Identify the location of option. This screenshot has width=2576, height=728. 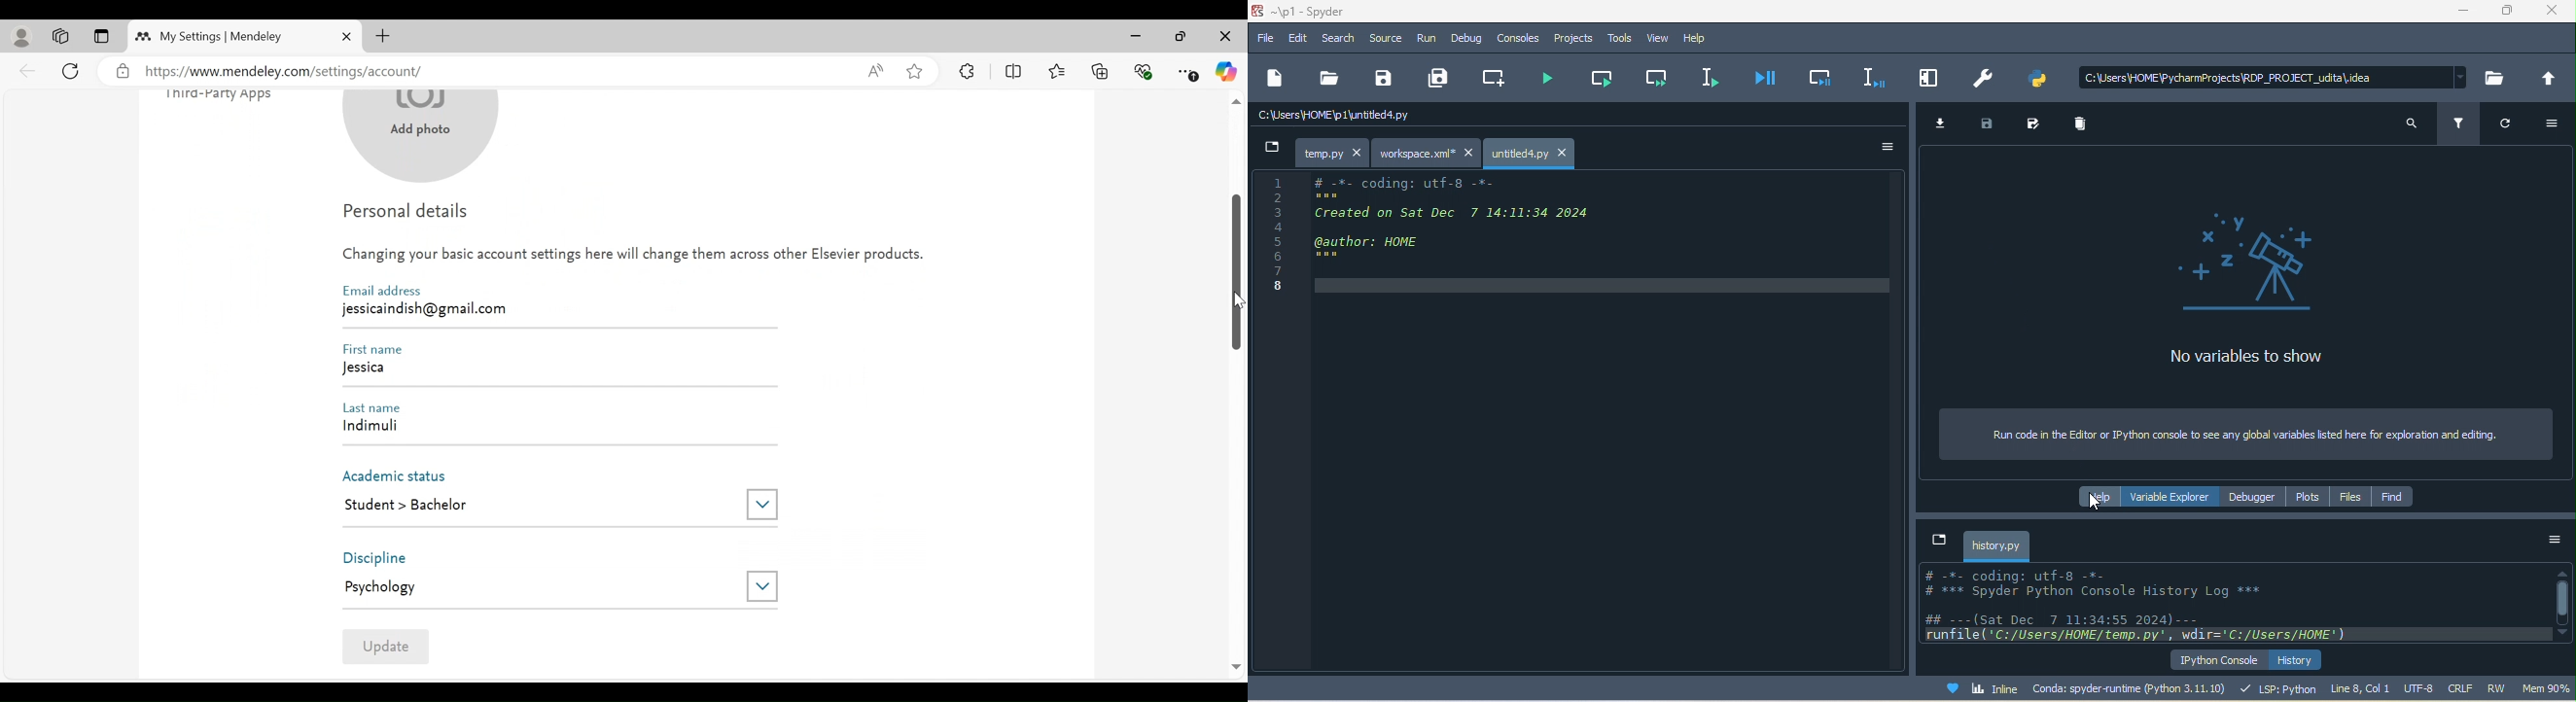
(2549, 540).